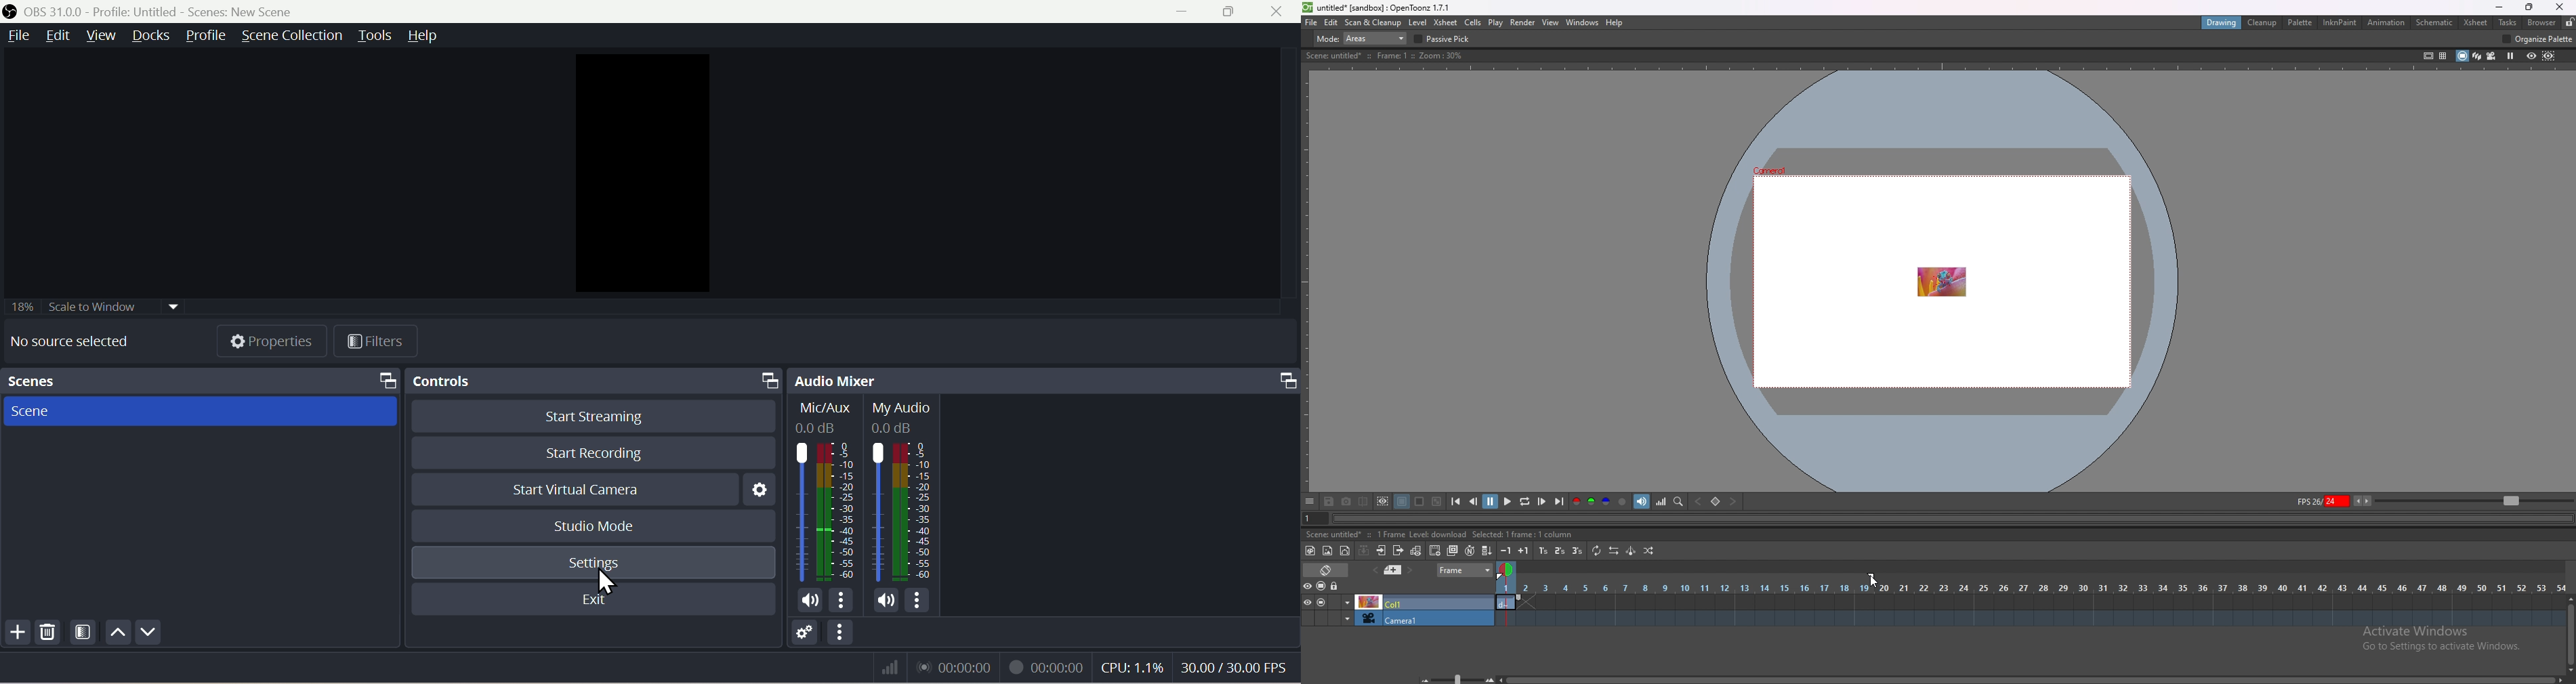 The image size is (2576, 700). Describe the element at coordinates (2030, 679) in the screenshot. I see `scroll bar` at that location.